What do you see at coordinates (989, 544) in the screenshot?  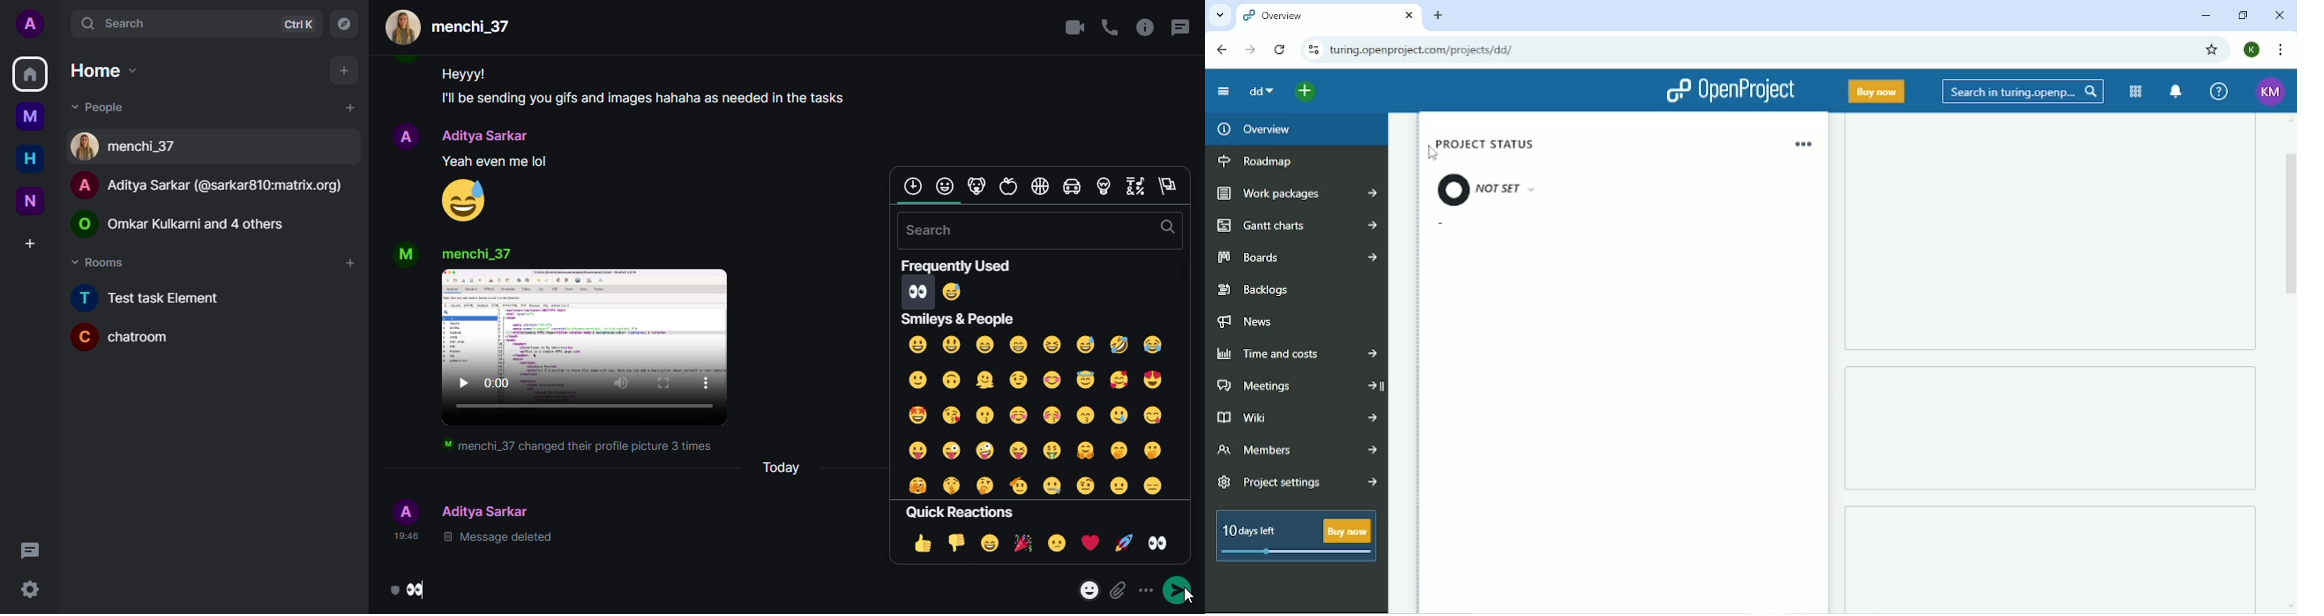 I see `laugh` at bounding box center [989, 544].